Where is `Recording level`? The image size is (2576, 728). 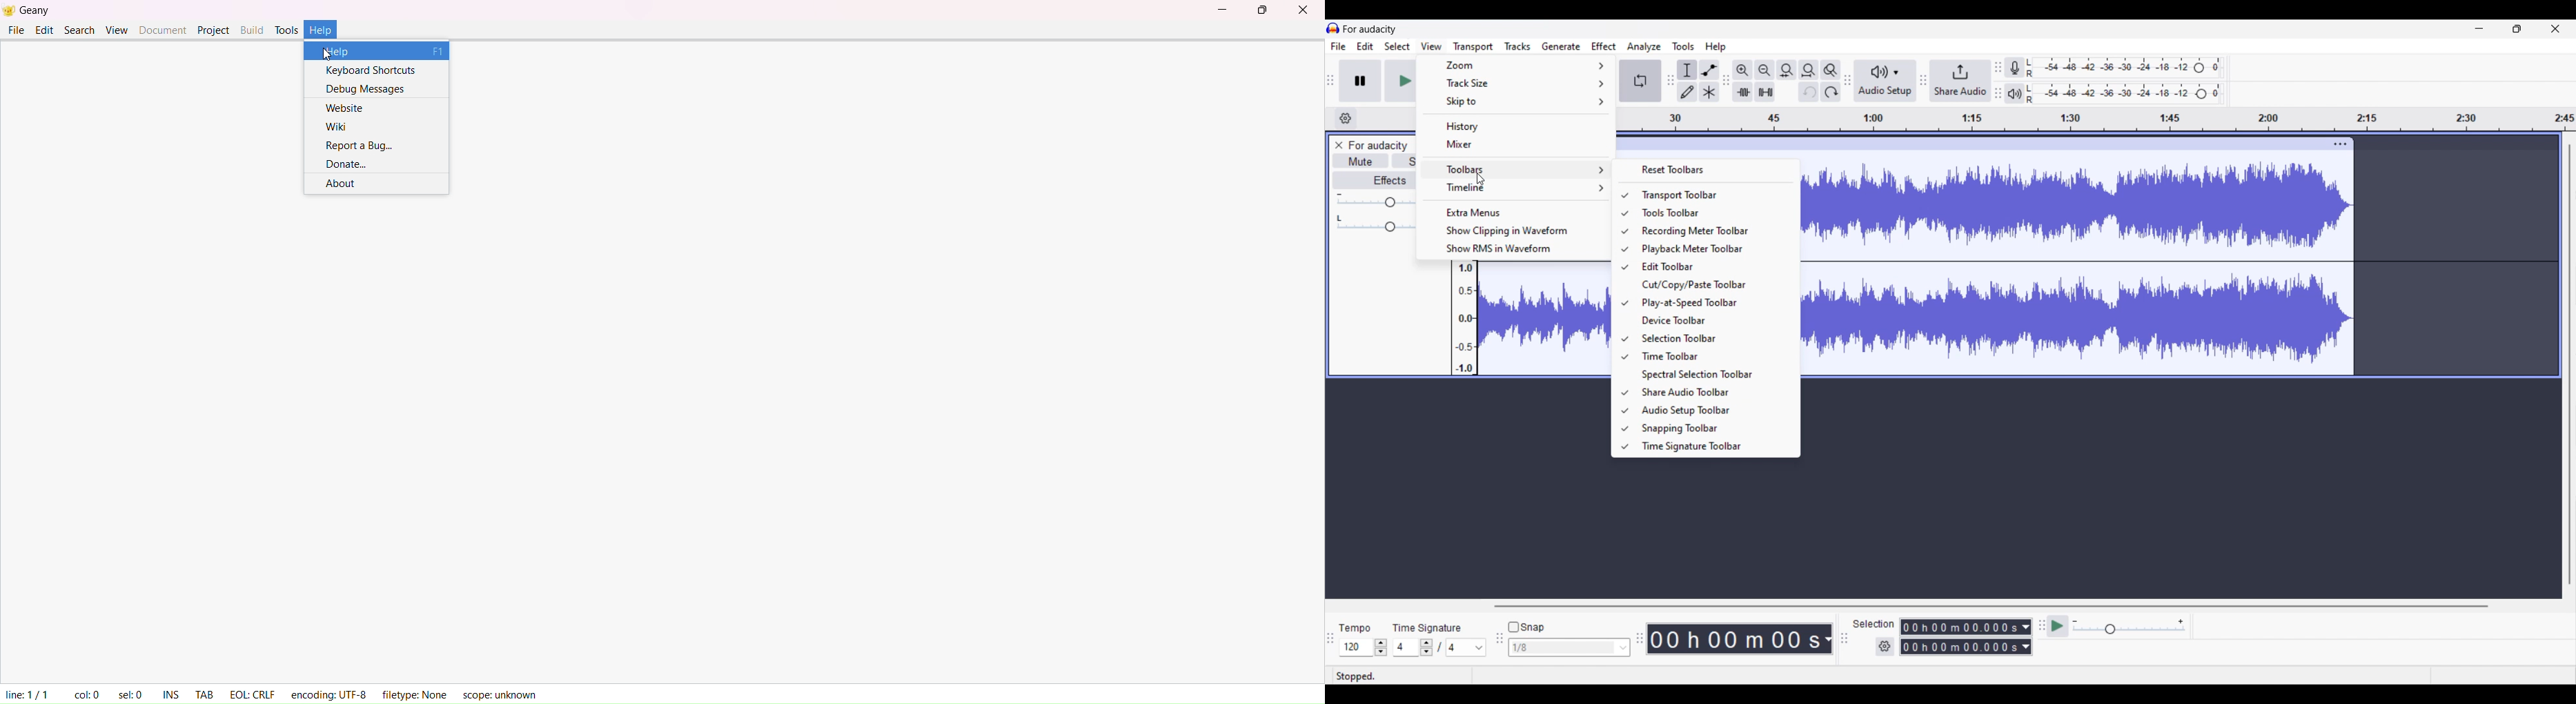 Recording level is located at coordinates (2126, 68).